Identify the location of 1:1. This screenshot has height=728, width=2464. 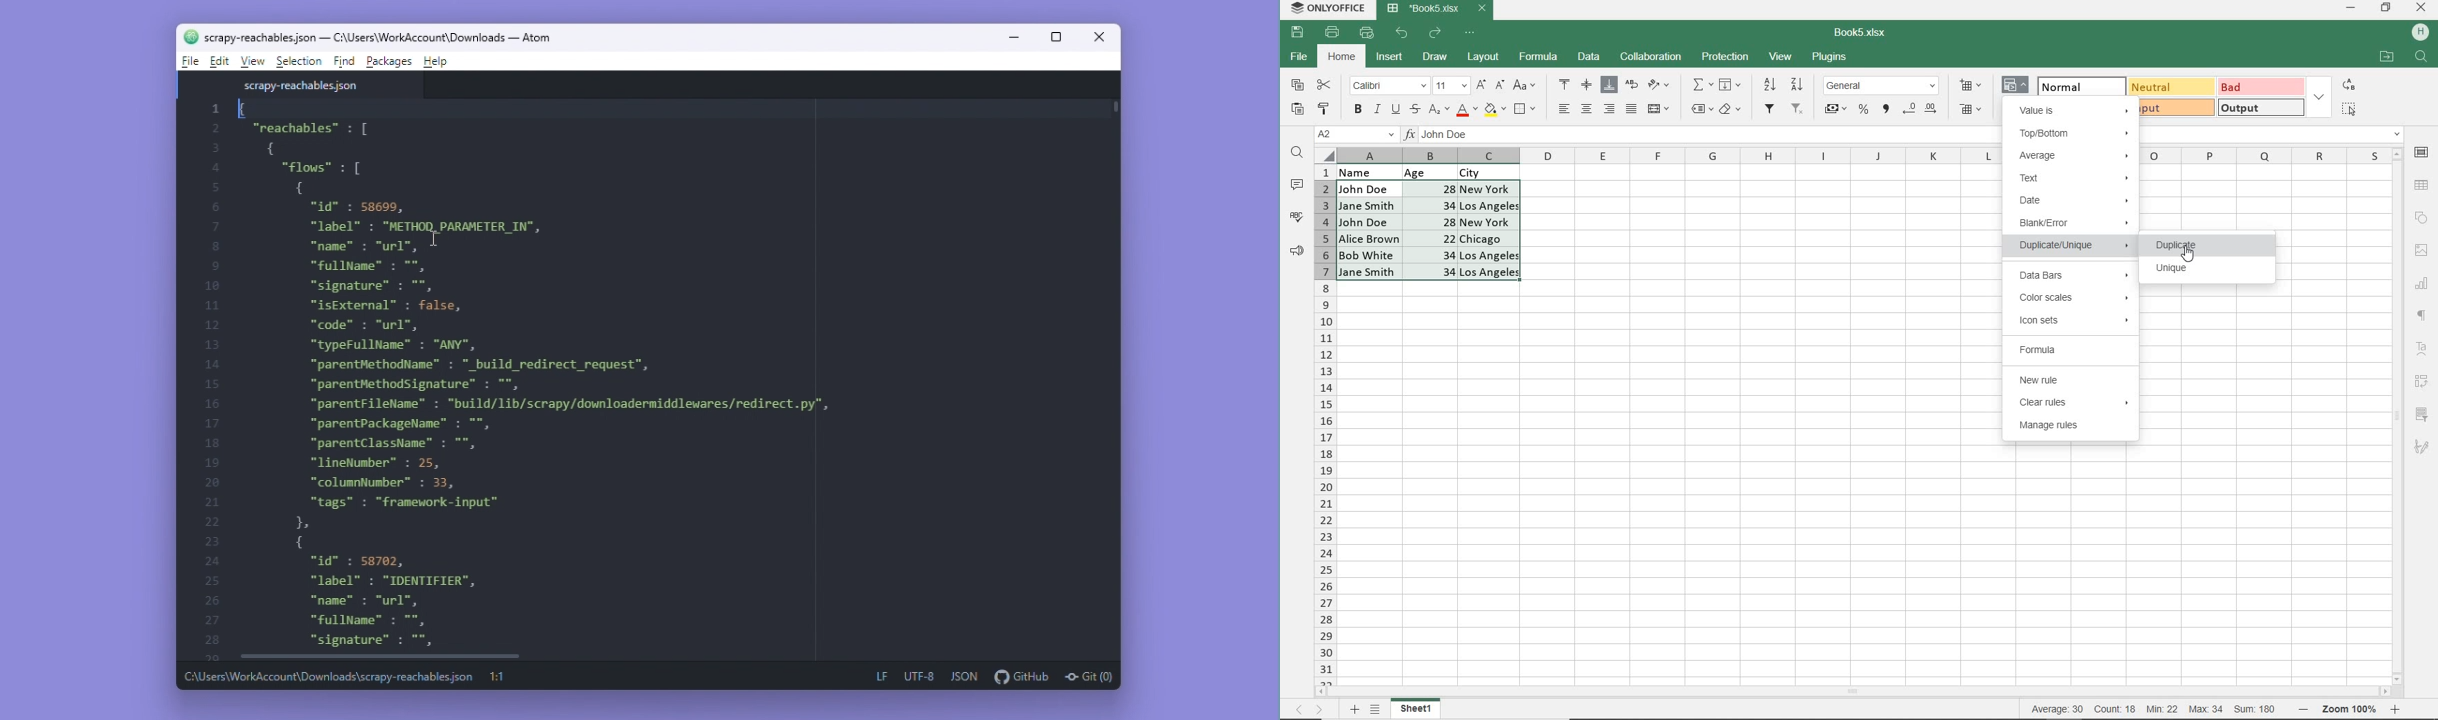
(499, 677).